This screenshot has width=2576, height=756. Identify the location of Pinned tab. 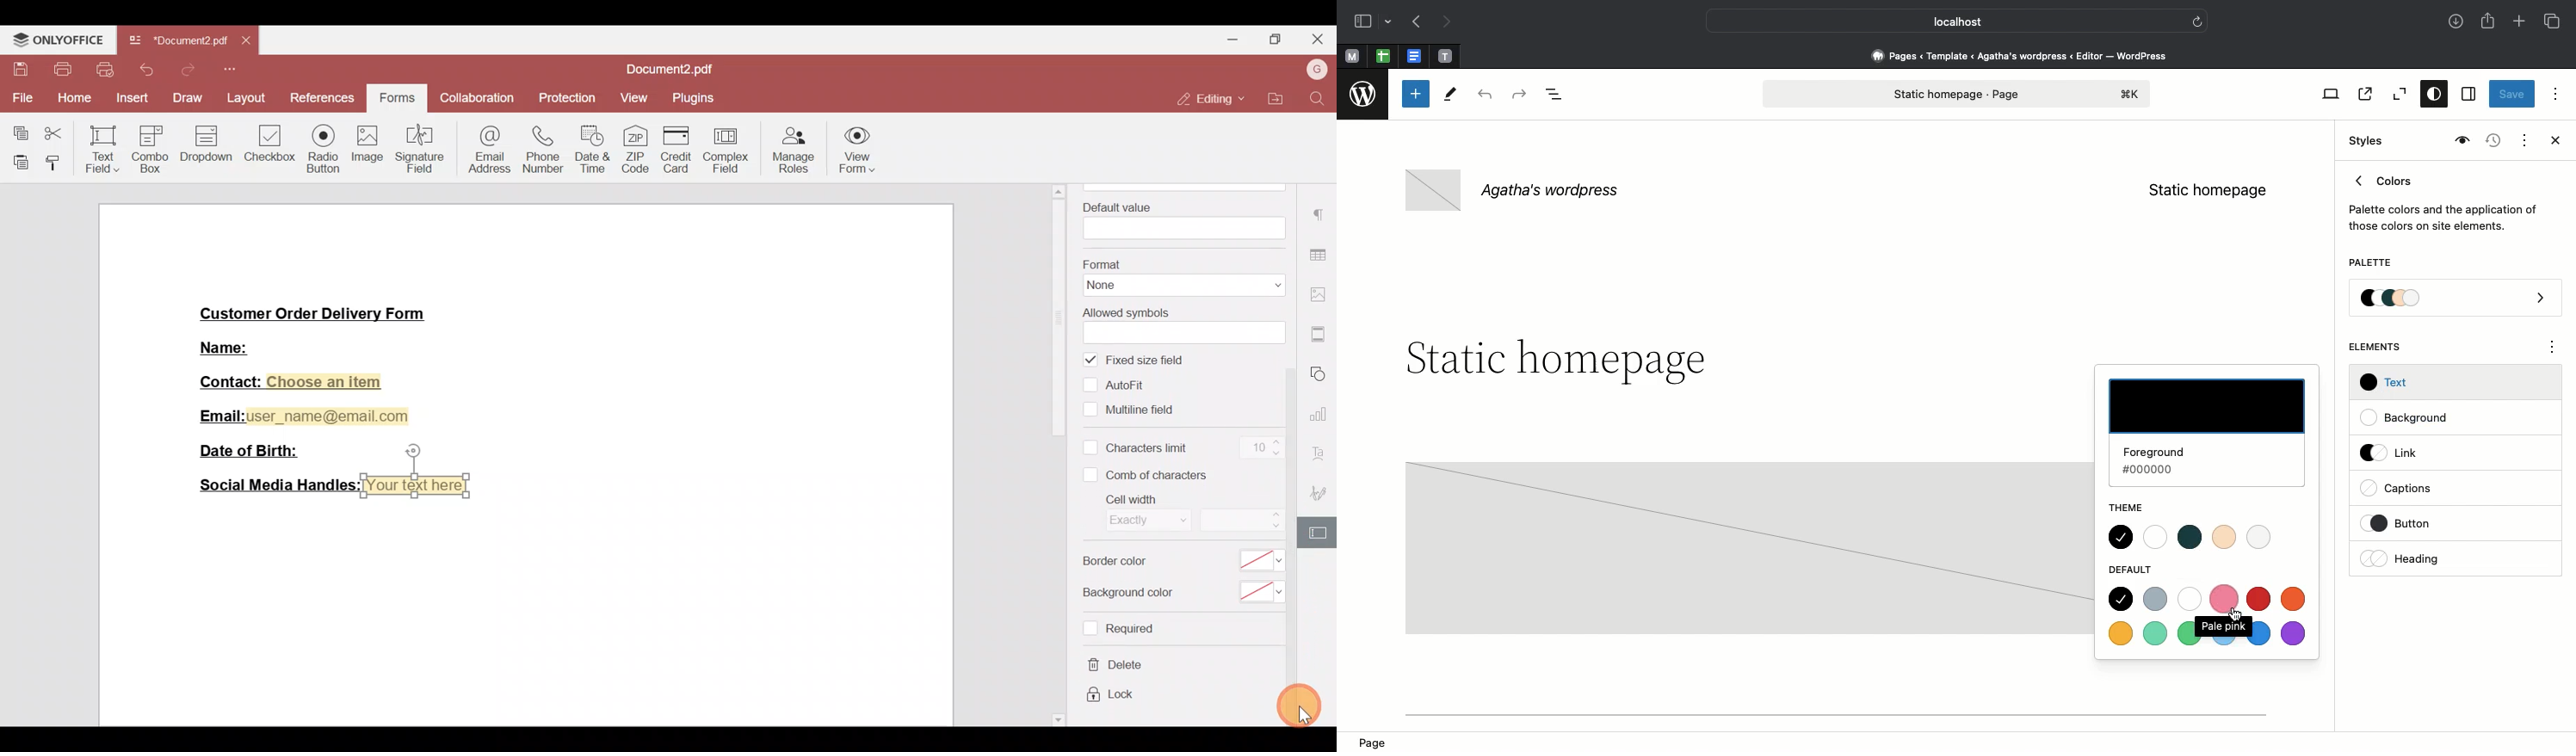
(1446, 57).